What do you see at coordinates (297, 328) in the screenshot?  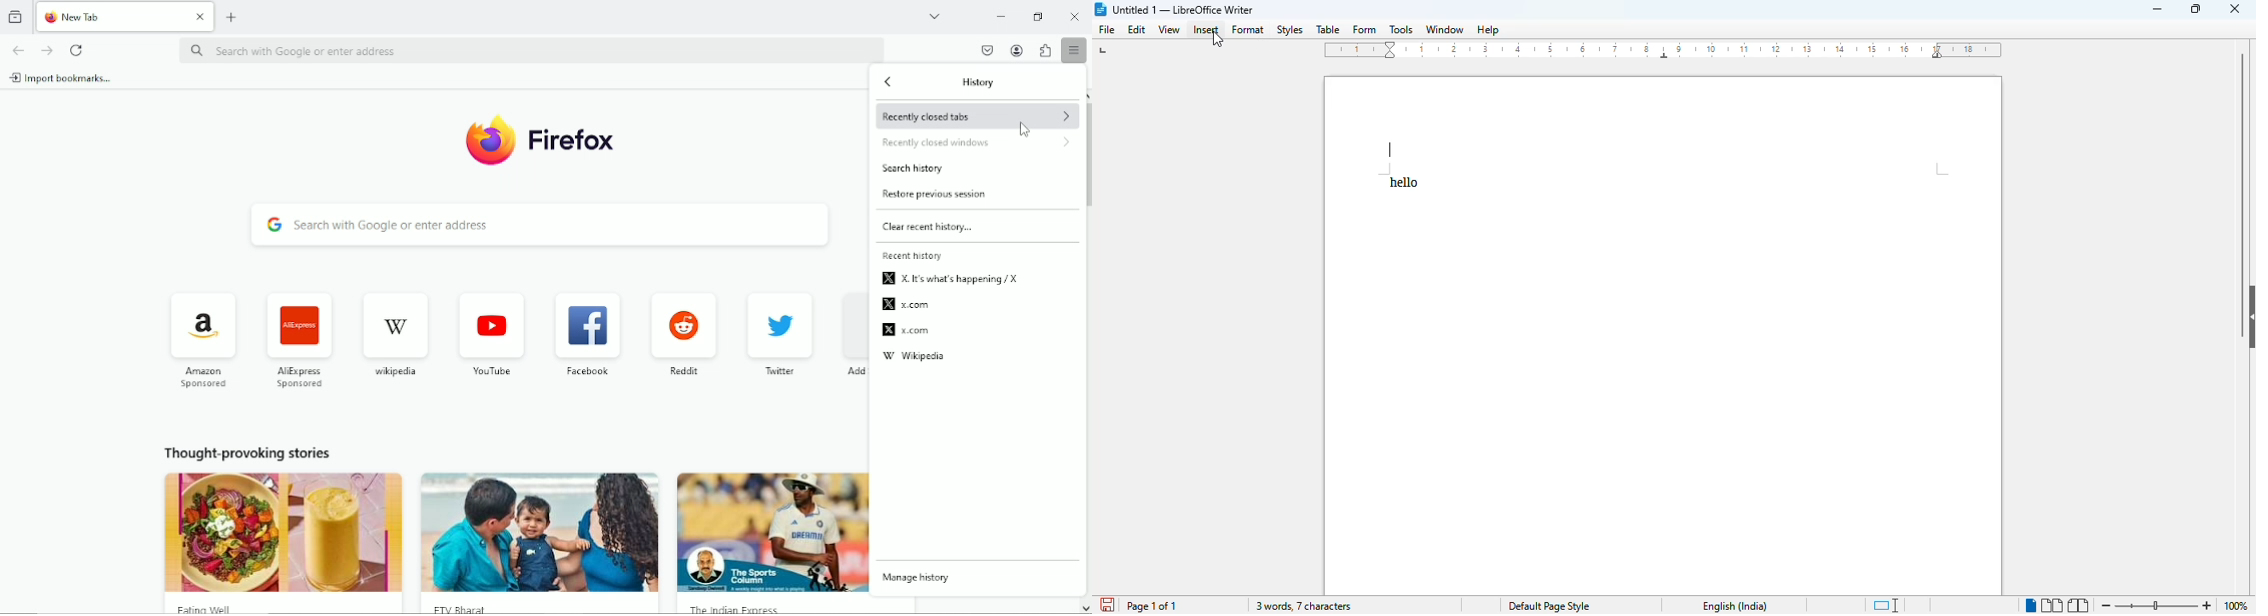 I see `icon` at bounding box center [297, 328].